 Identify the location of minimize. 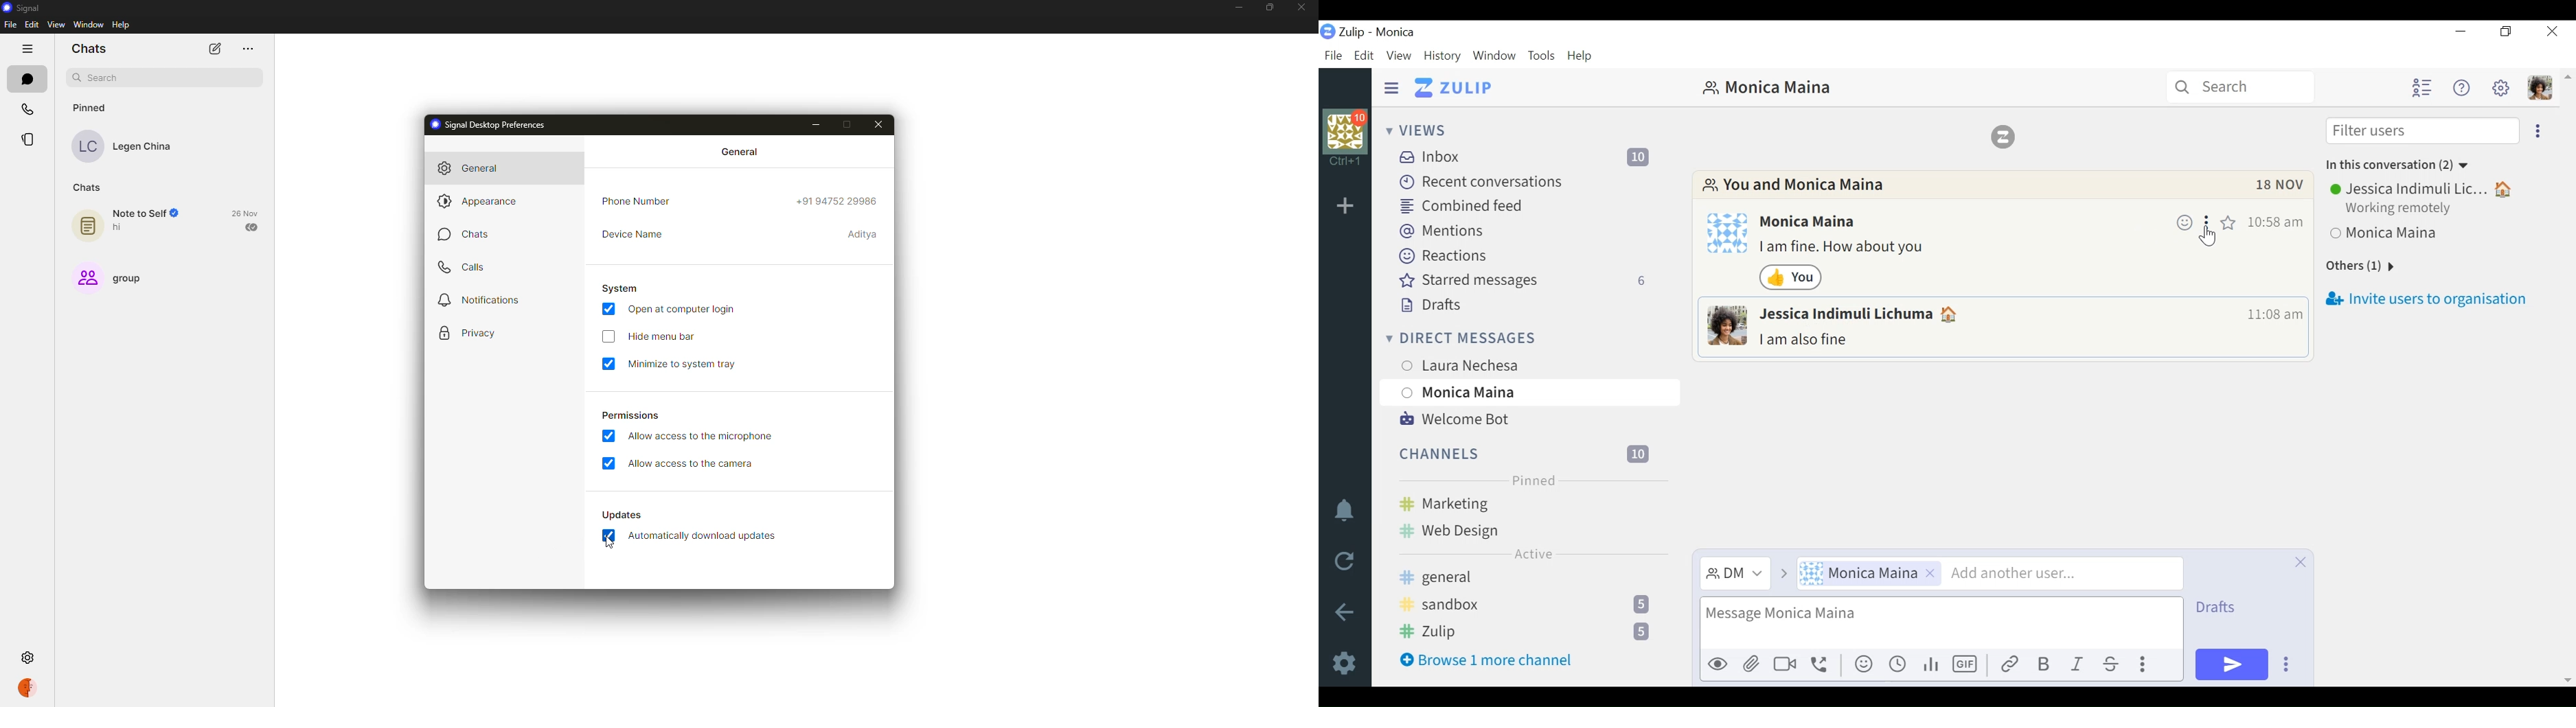
(1235, 8).